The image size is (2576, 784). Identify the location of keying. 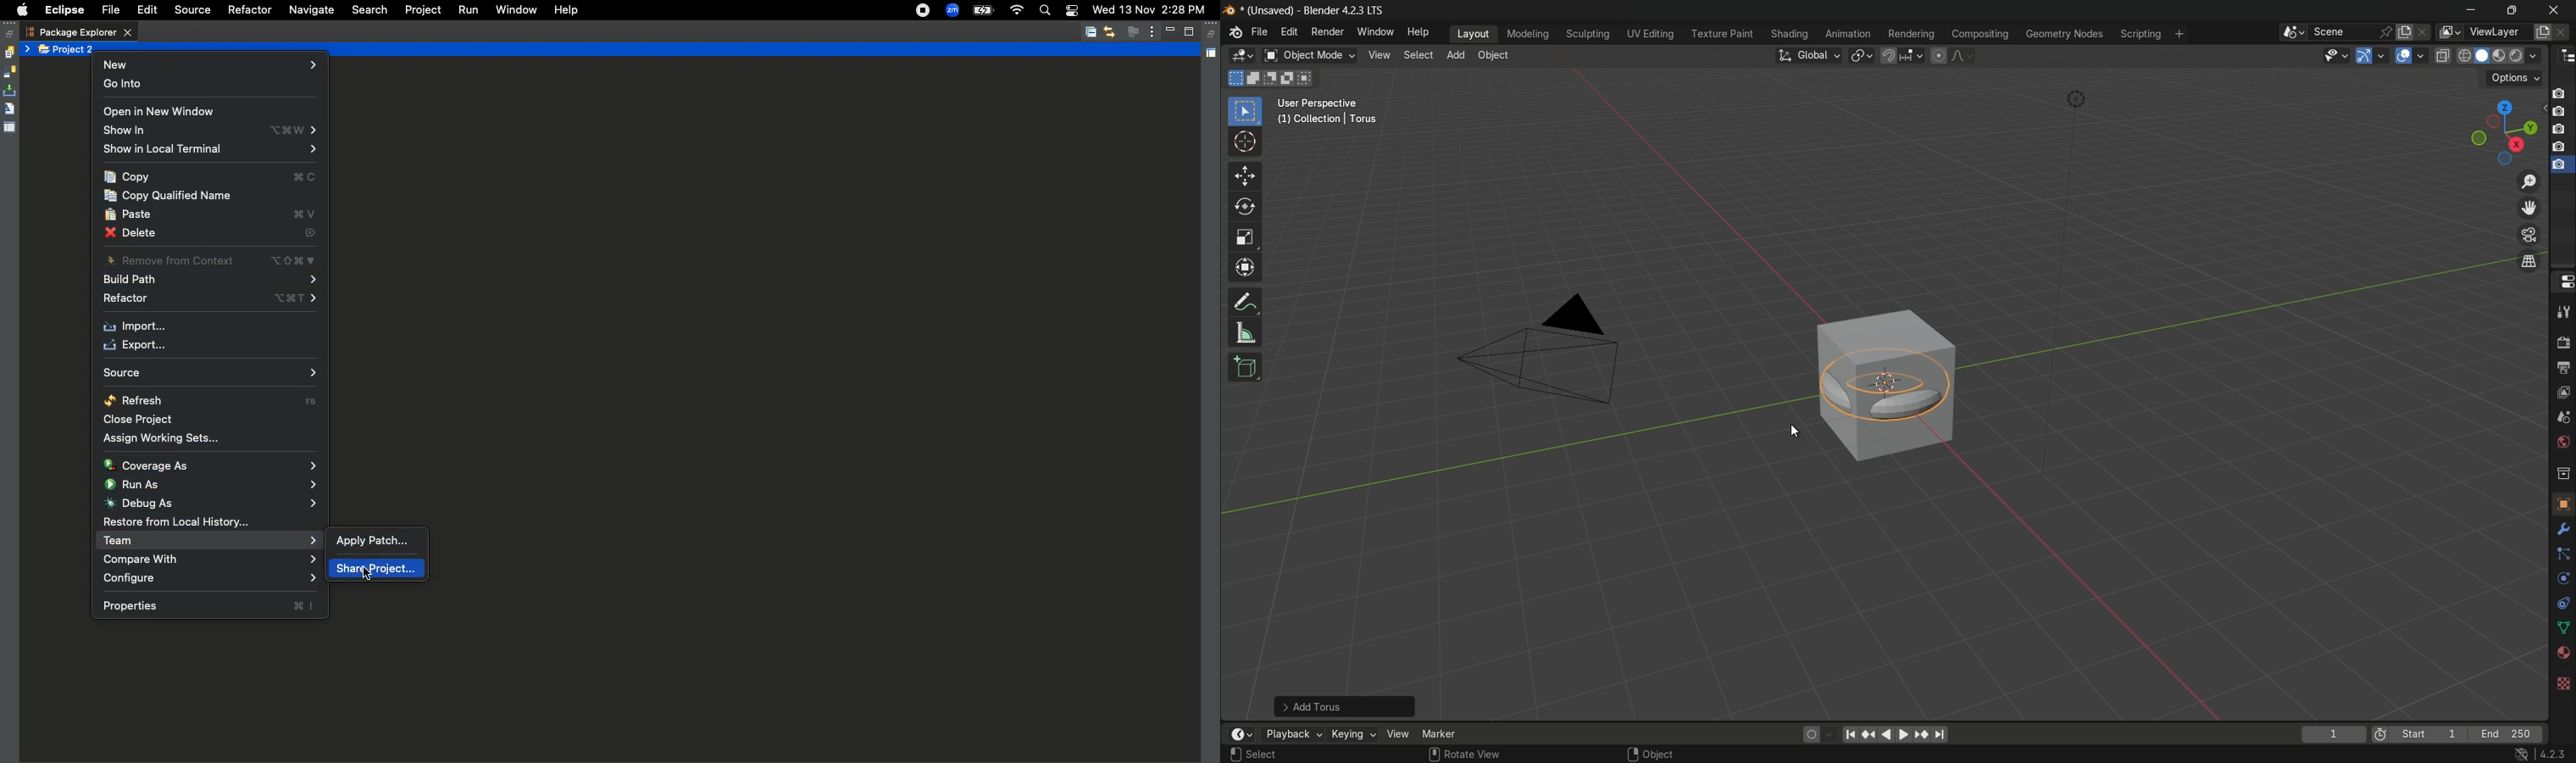
(1352, 733).